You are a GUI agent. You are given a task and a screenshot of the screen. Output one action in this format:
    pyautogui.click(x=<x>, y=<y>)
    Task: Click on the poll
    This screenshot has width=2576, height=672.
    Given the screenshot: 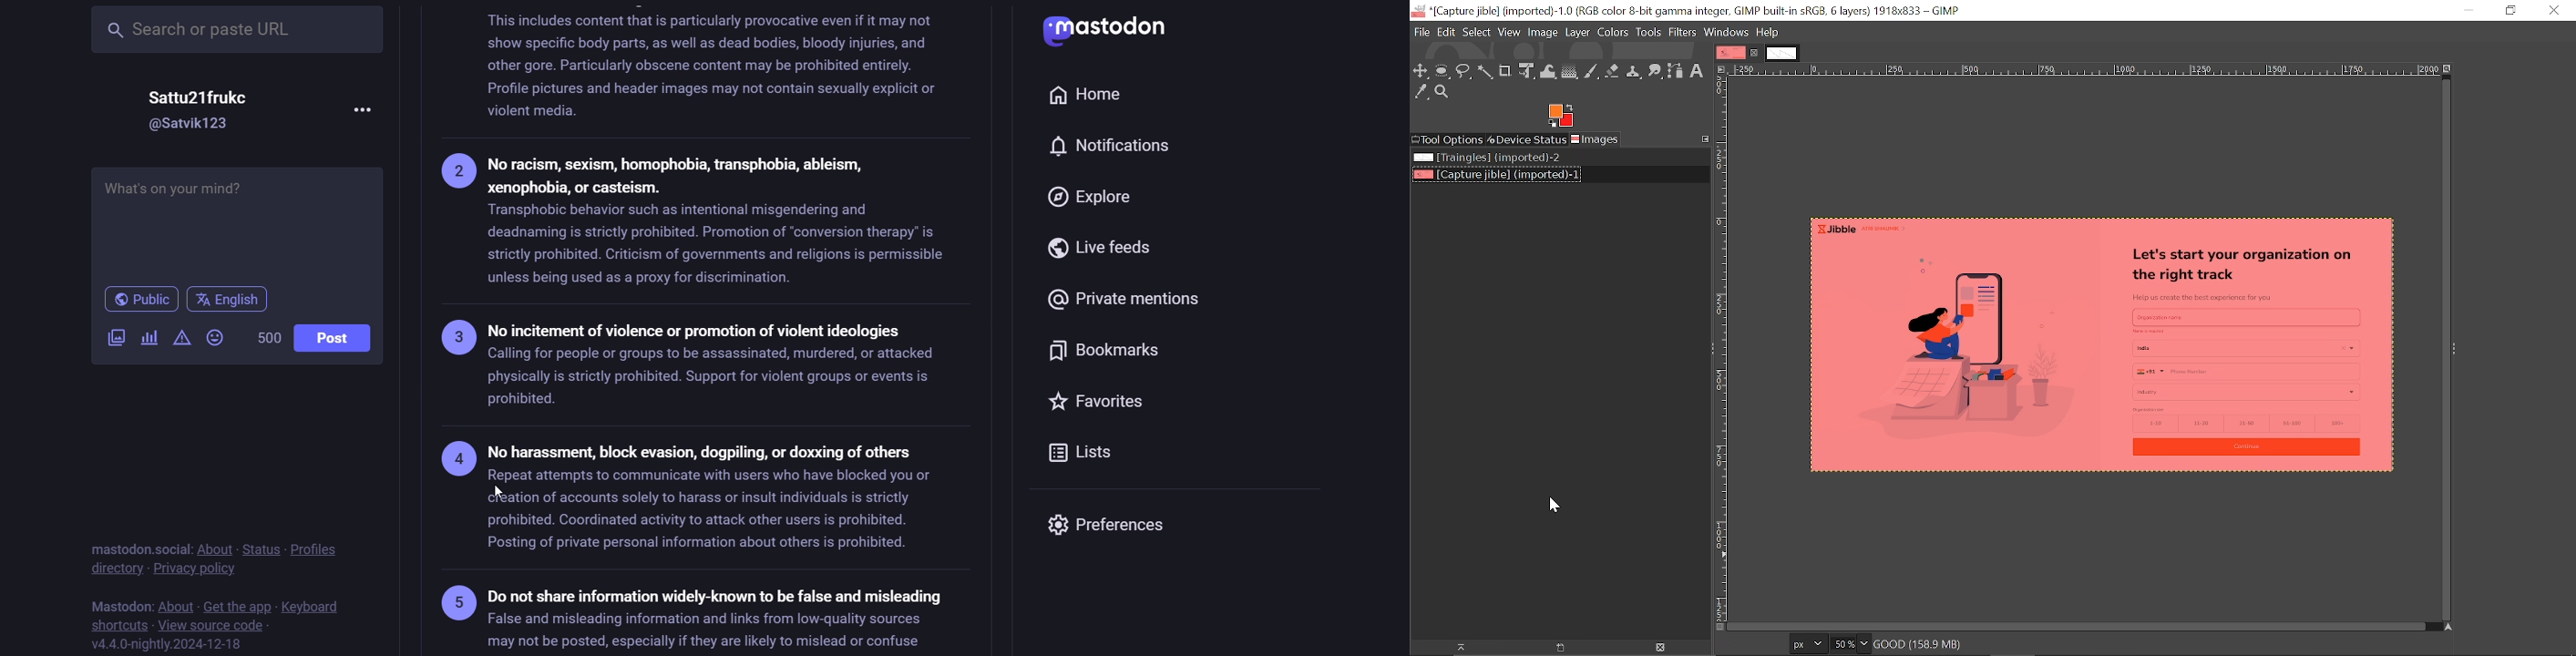 What is the action you would take?
    pyautogui.click(x=149, y=340)
    